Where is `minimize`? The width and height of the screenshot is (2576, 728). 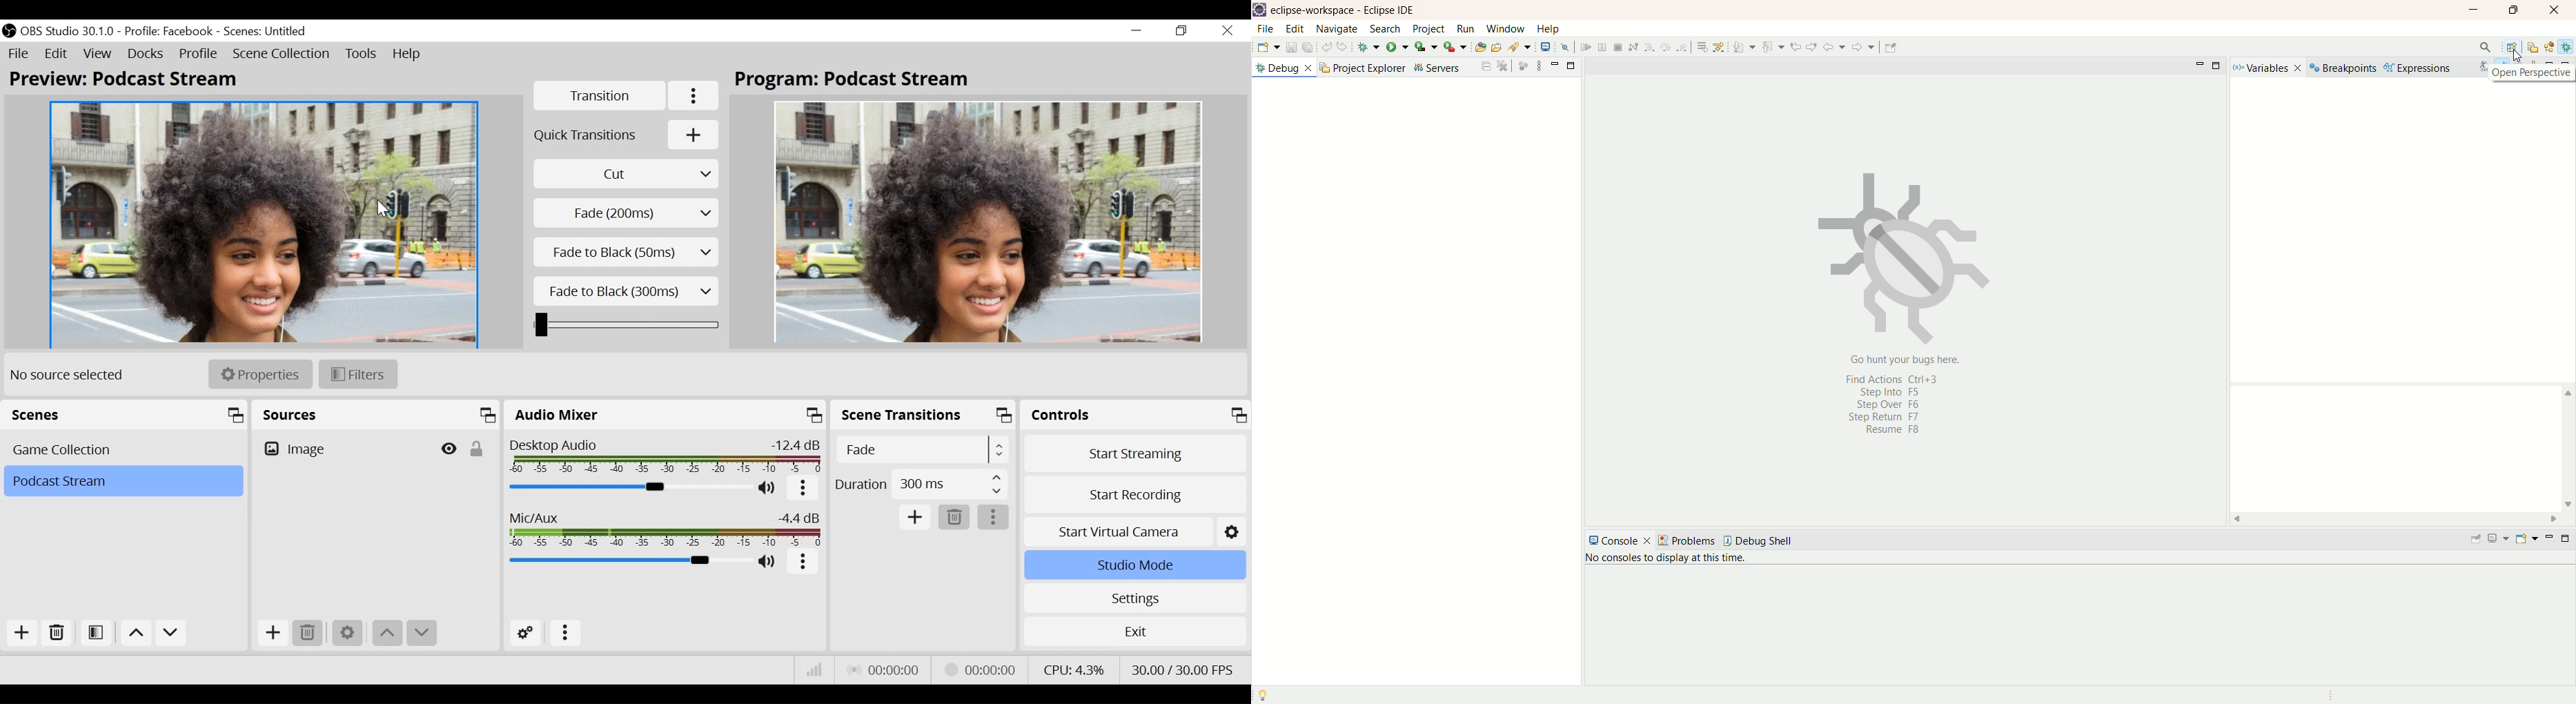
minimize is located at coordinates (2550, 537).